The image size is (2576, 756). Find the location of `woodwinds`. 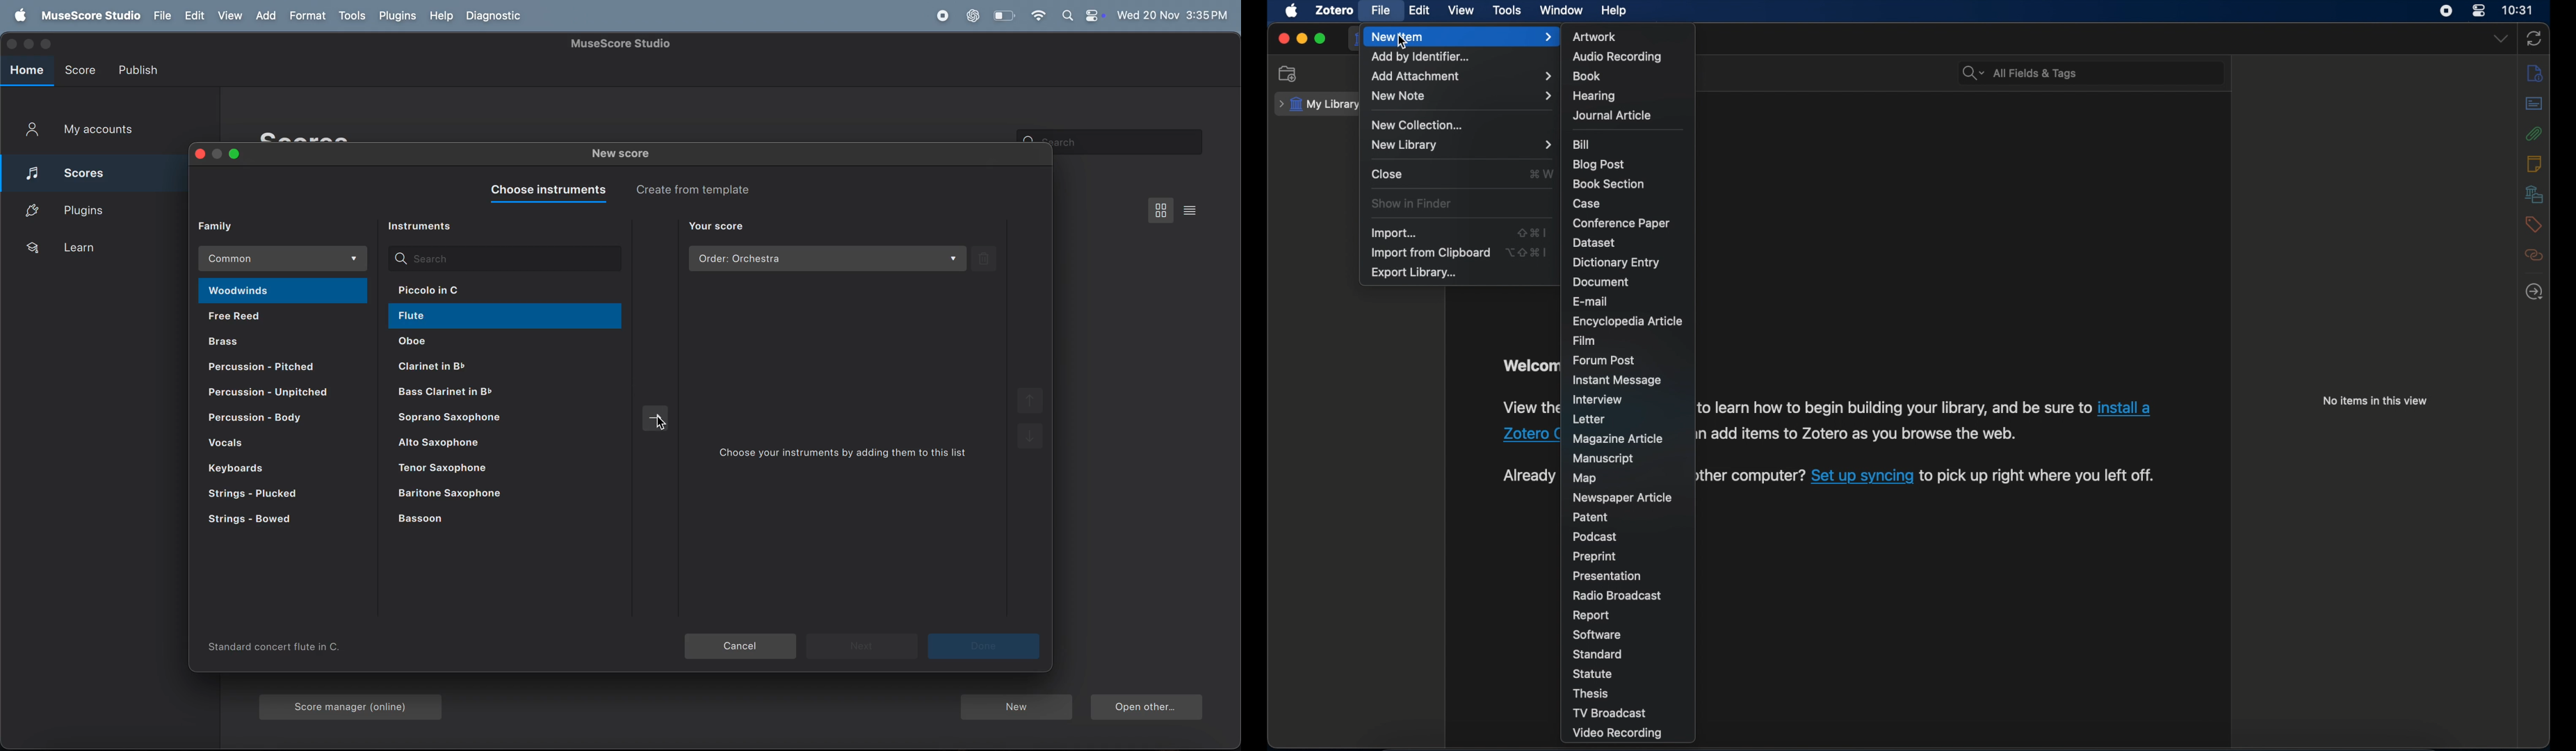

woodwinds is located at coordinates (282, 291).